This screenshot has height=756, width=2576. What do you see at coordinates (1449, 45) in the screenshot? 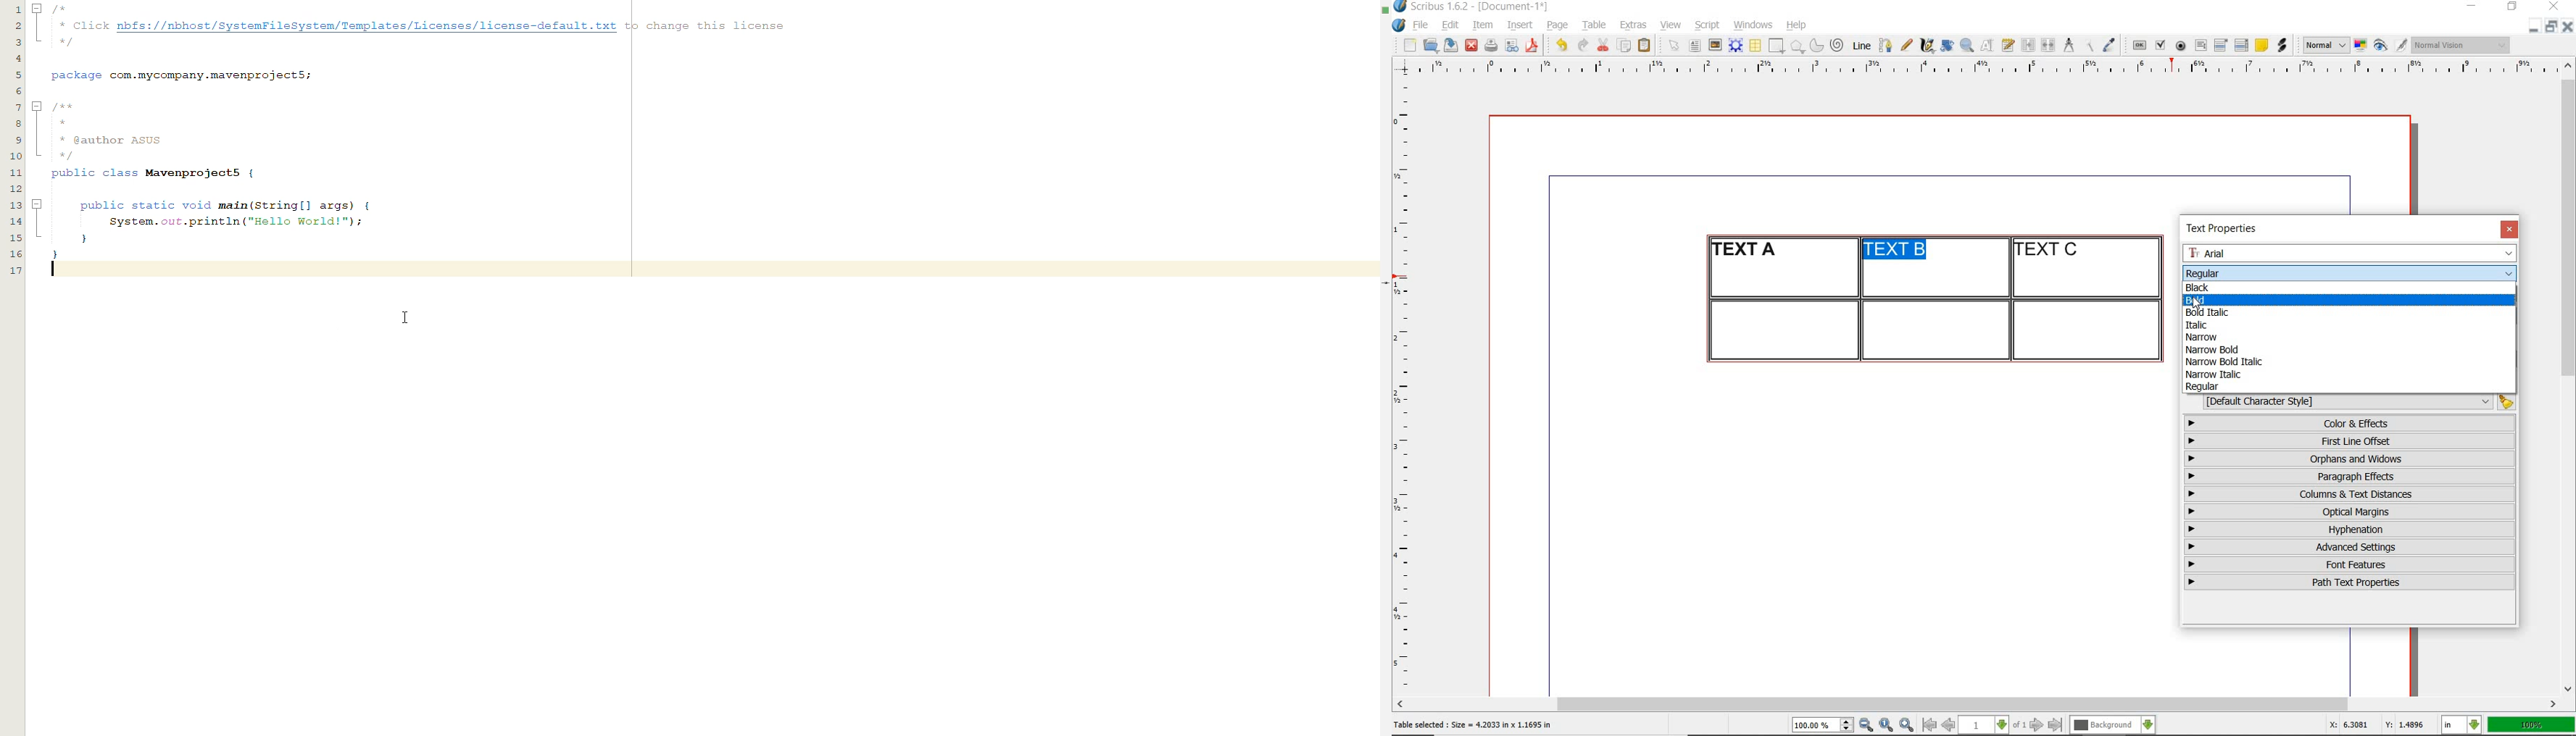
I see `save` at bounding box center [1449, 45].